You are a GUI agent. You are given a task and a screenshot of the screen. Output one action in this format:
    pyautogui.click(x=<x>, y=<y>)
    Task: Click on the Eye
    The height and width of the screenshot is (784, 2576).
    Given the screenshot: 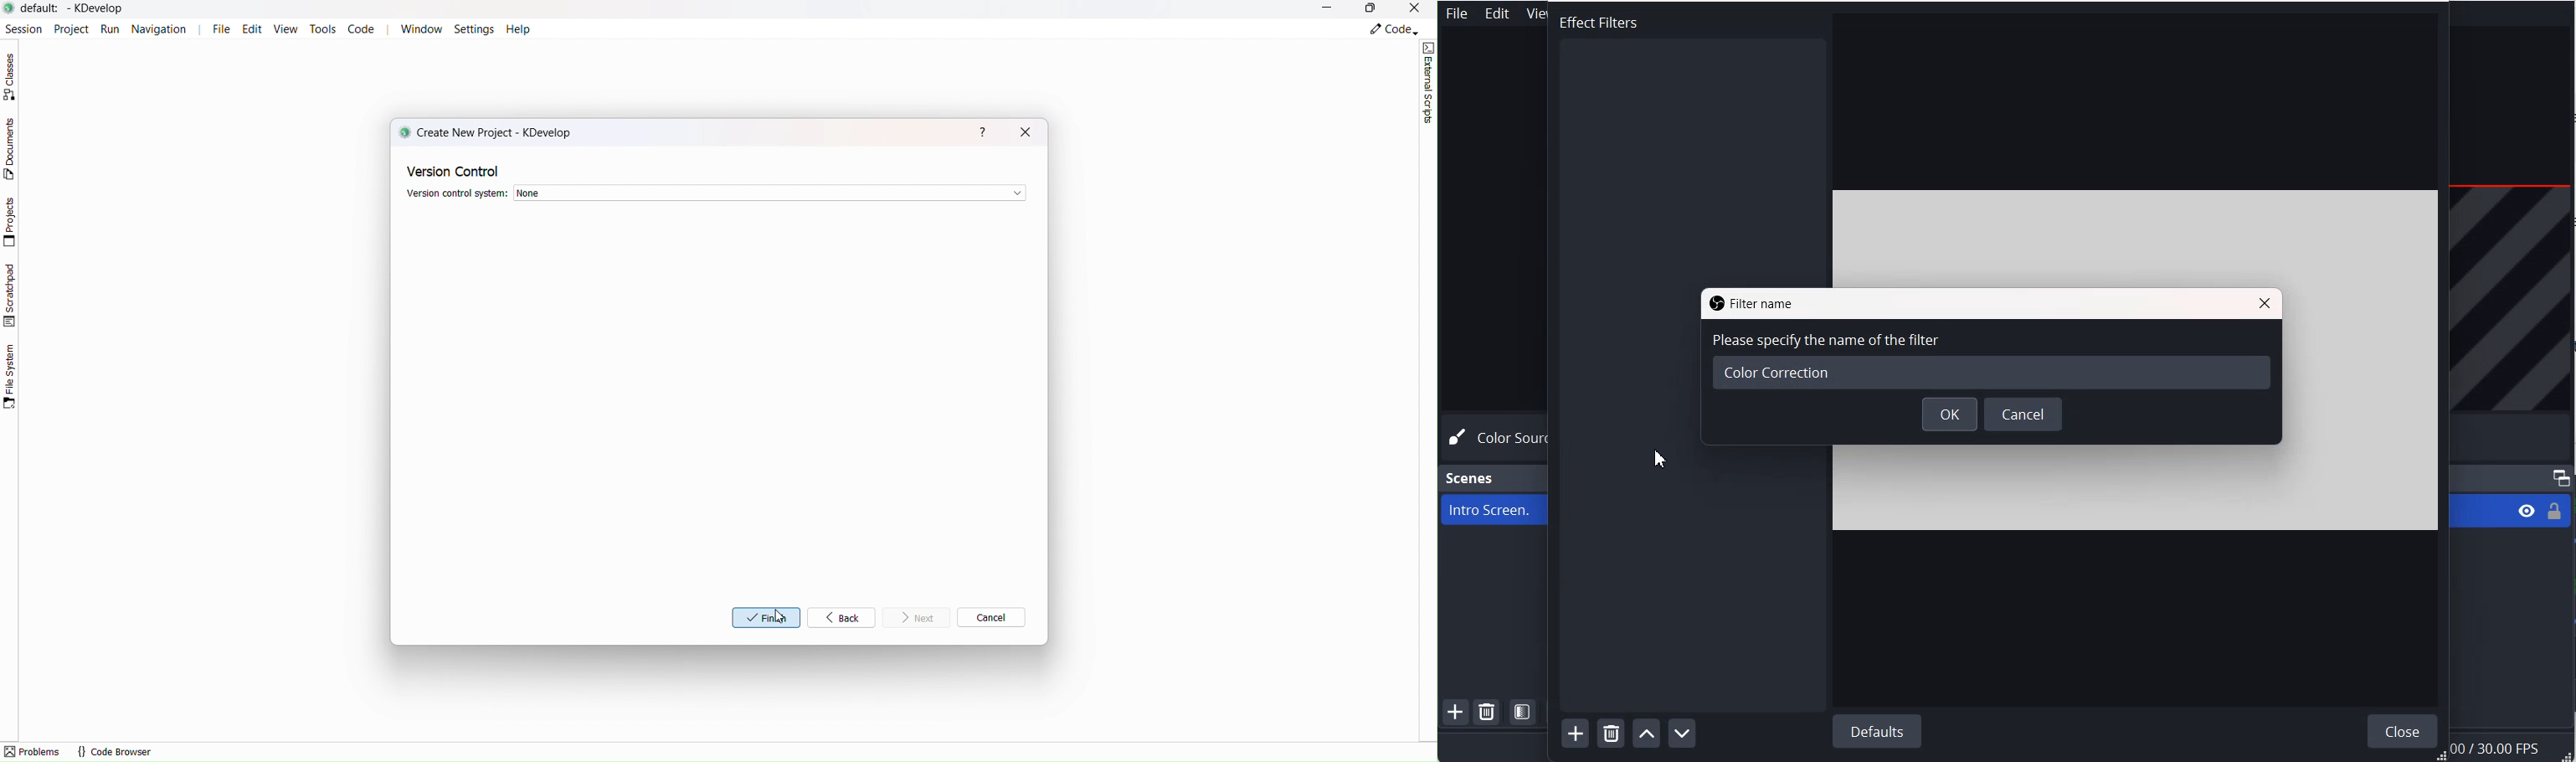 What is the action you would take?
    pyautogui.click(x=2527, y=511)
    